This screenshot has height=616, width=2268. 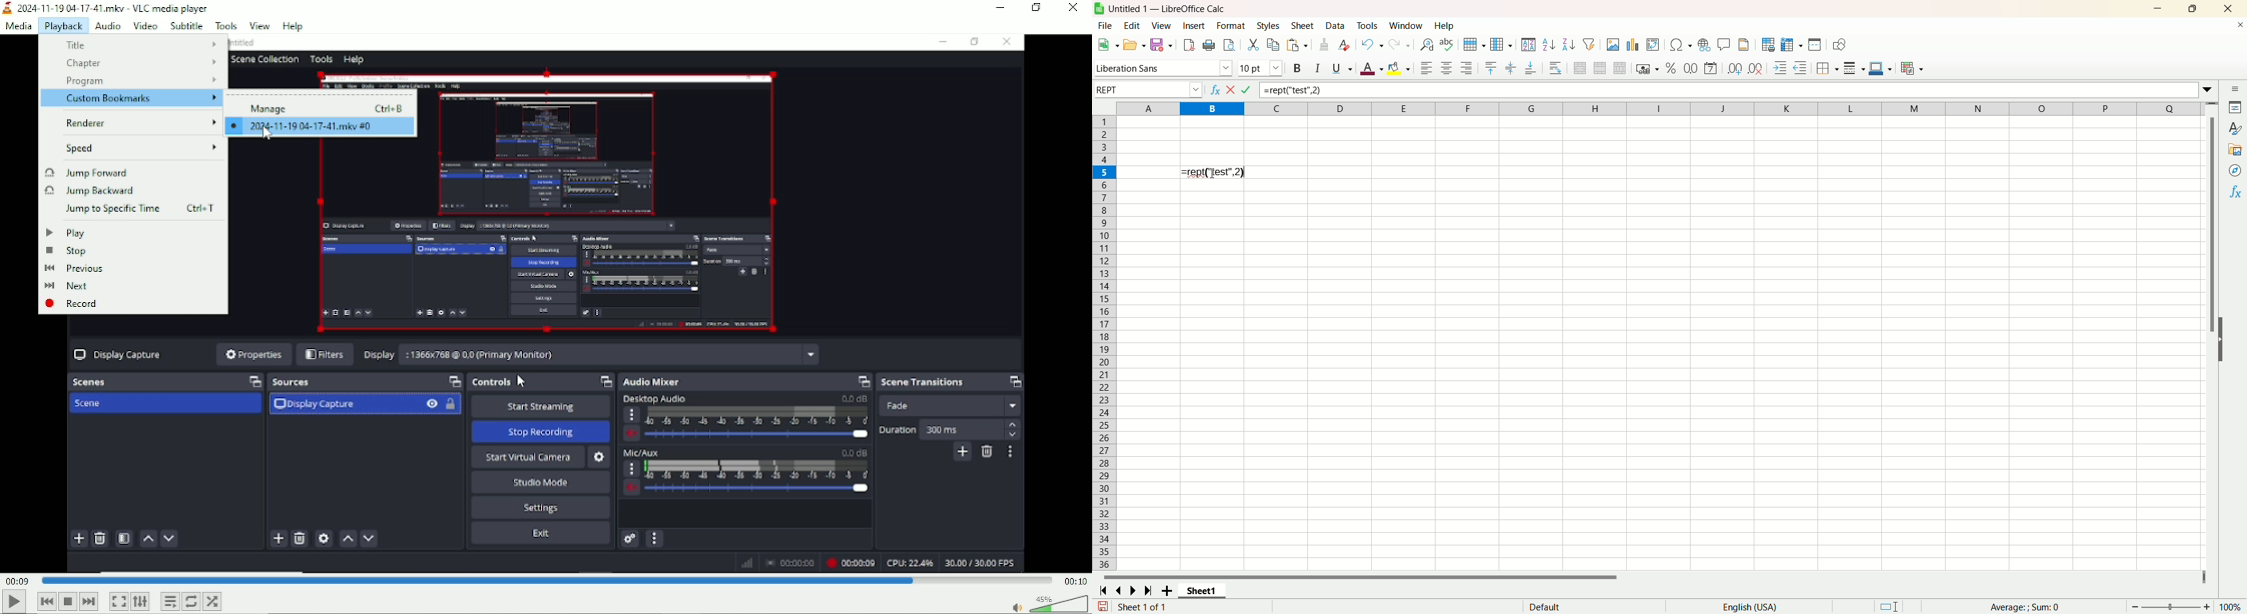 I want to click on Tools, so click(x=226, y=26).